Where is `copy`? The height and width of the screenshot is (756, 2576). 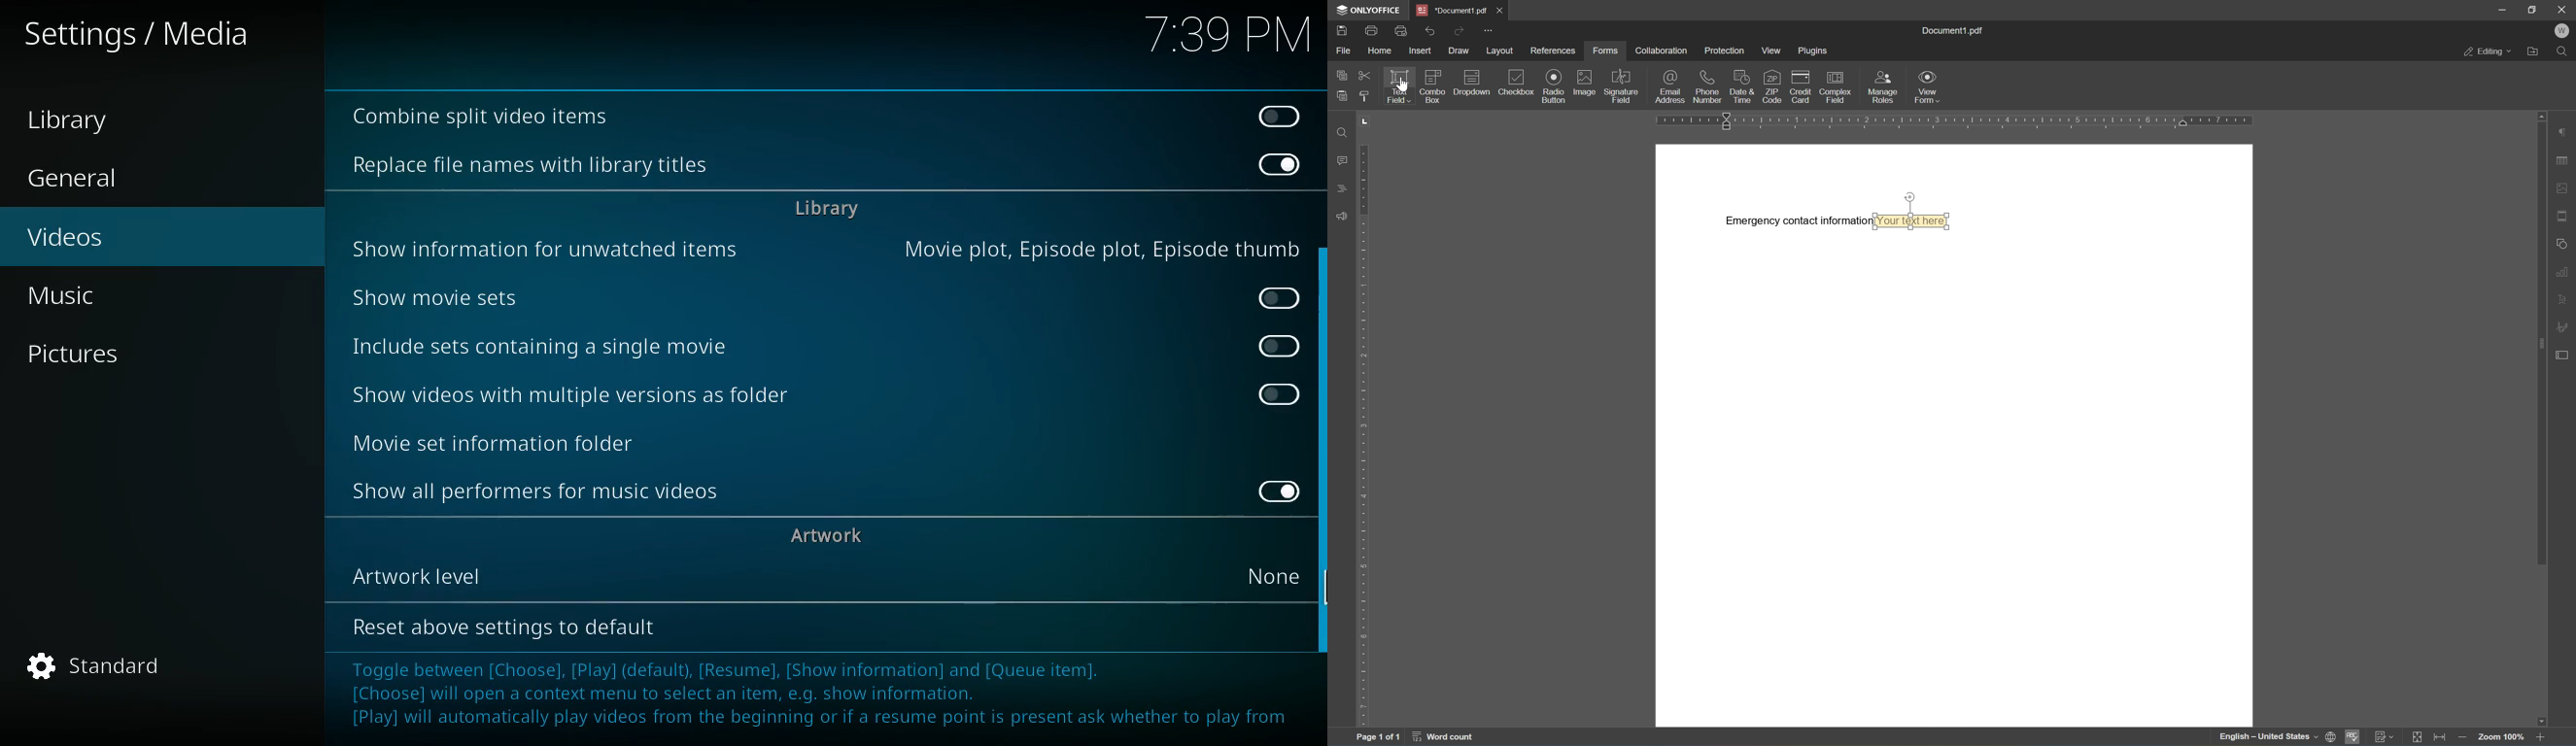
copy is located at coordinates (1341, 75).